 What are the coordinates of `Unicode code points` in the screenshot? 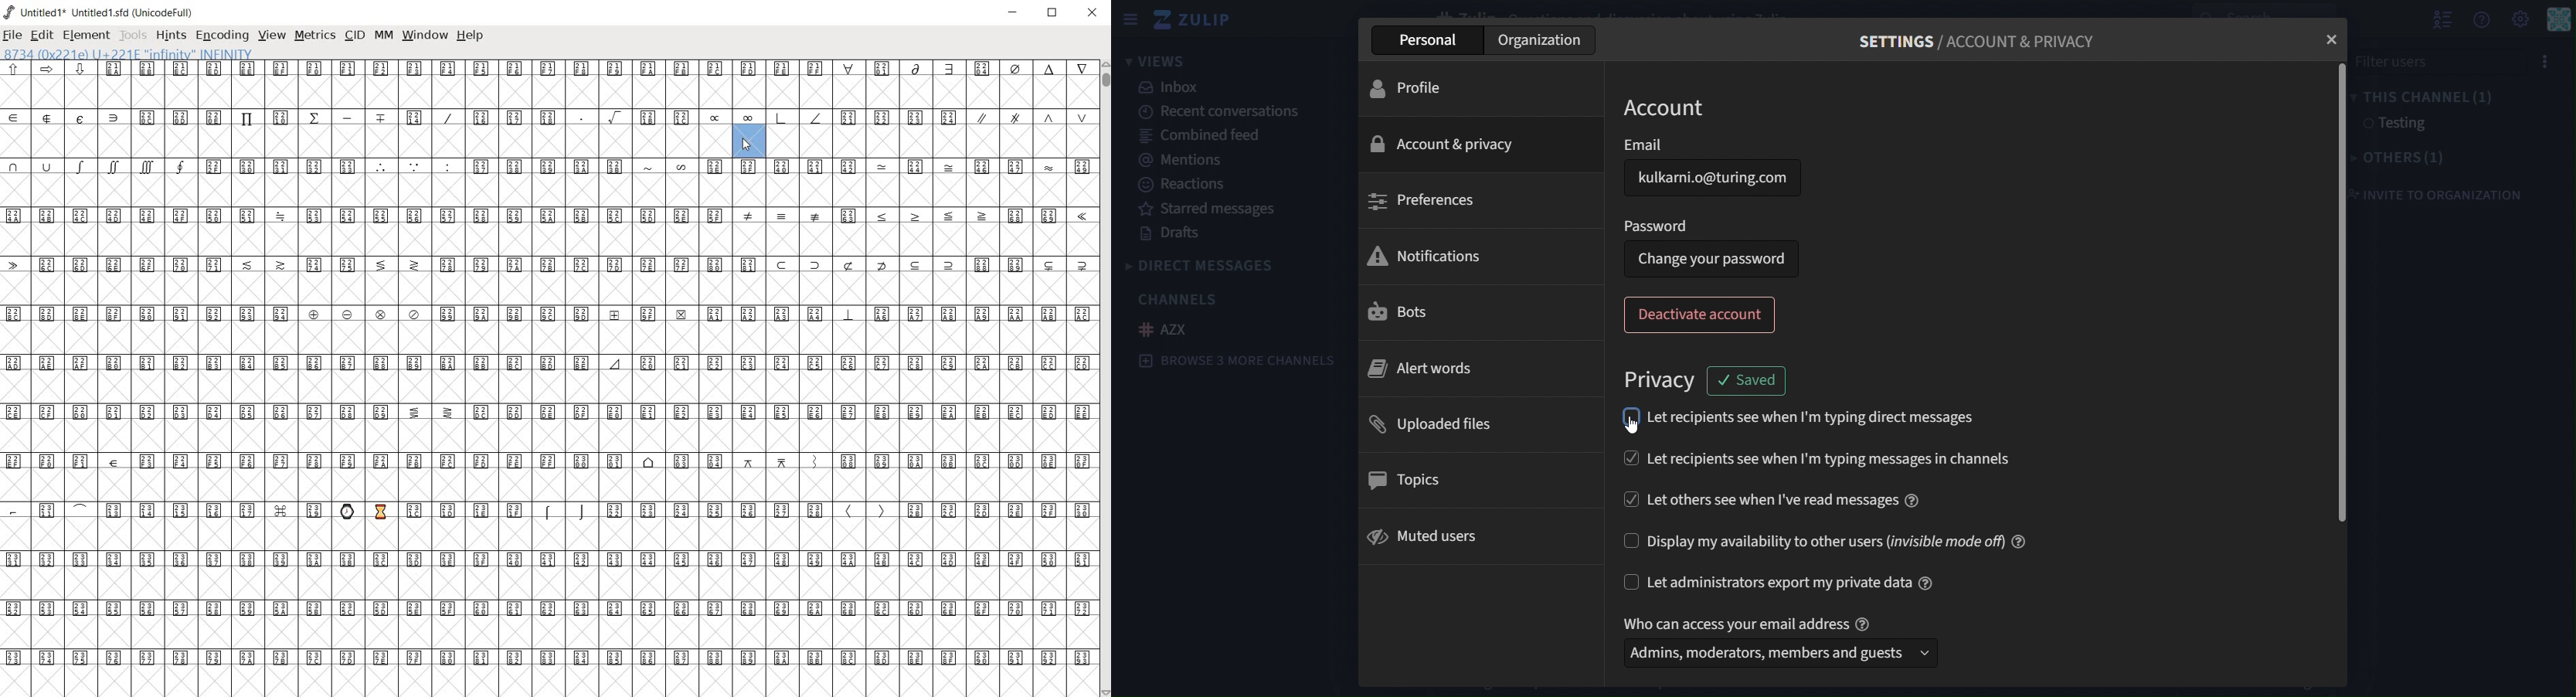 It's located at (719, 510).